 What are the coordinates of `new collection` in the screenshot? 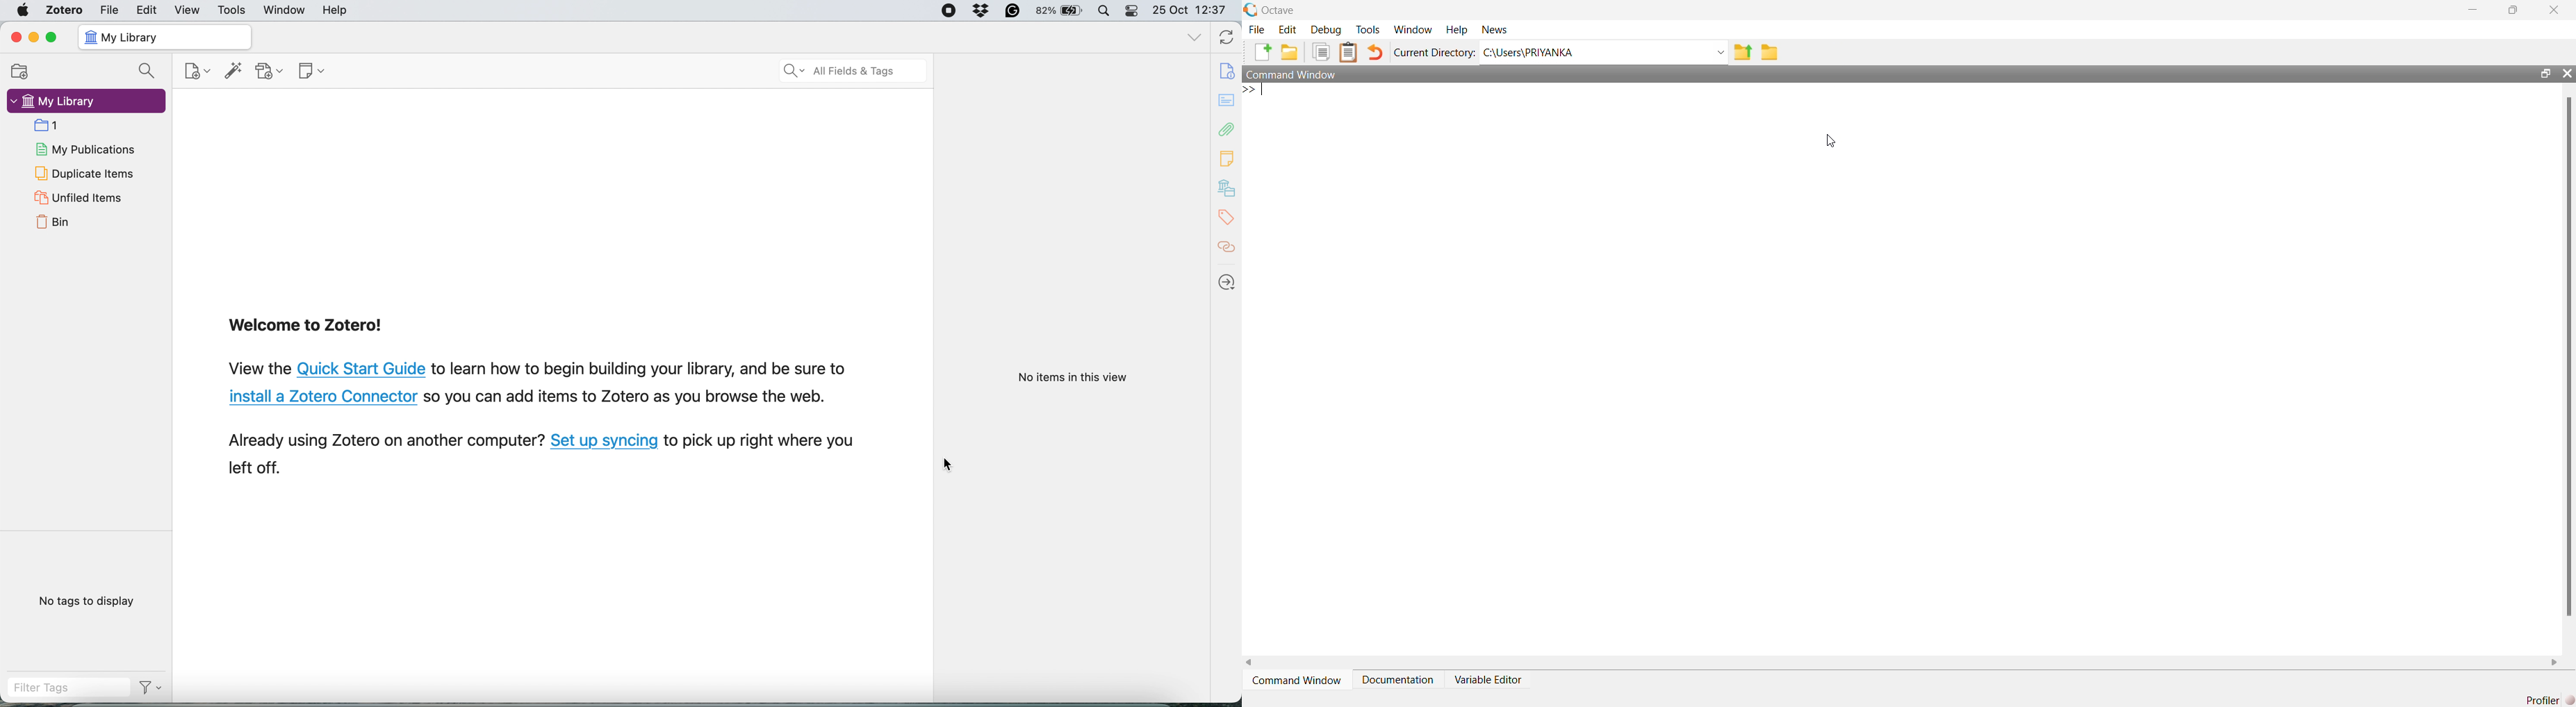 It's located at (16, 73).